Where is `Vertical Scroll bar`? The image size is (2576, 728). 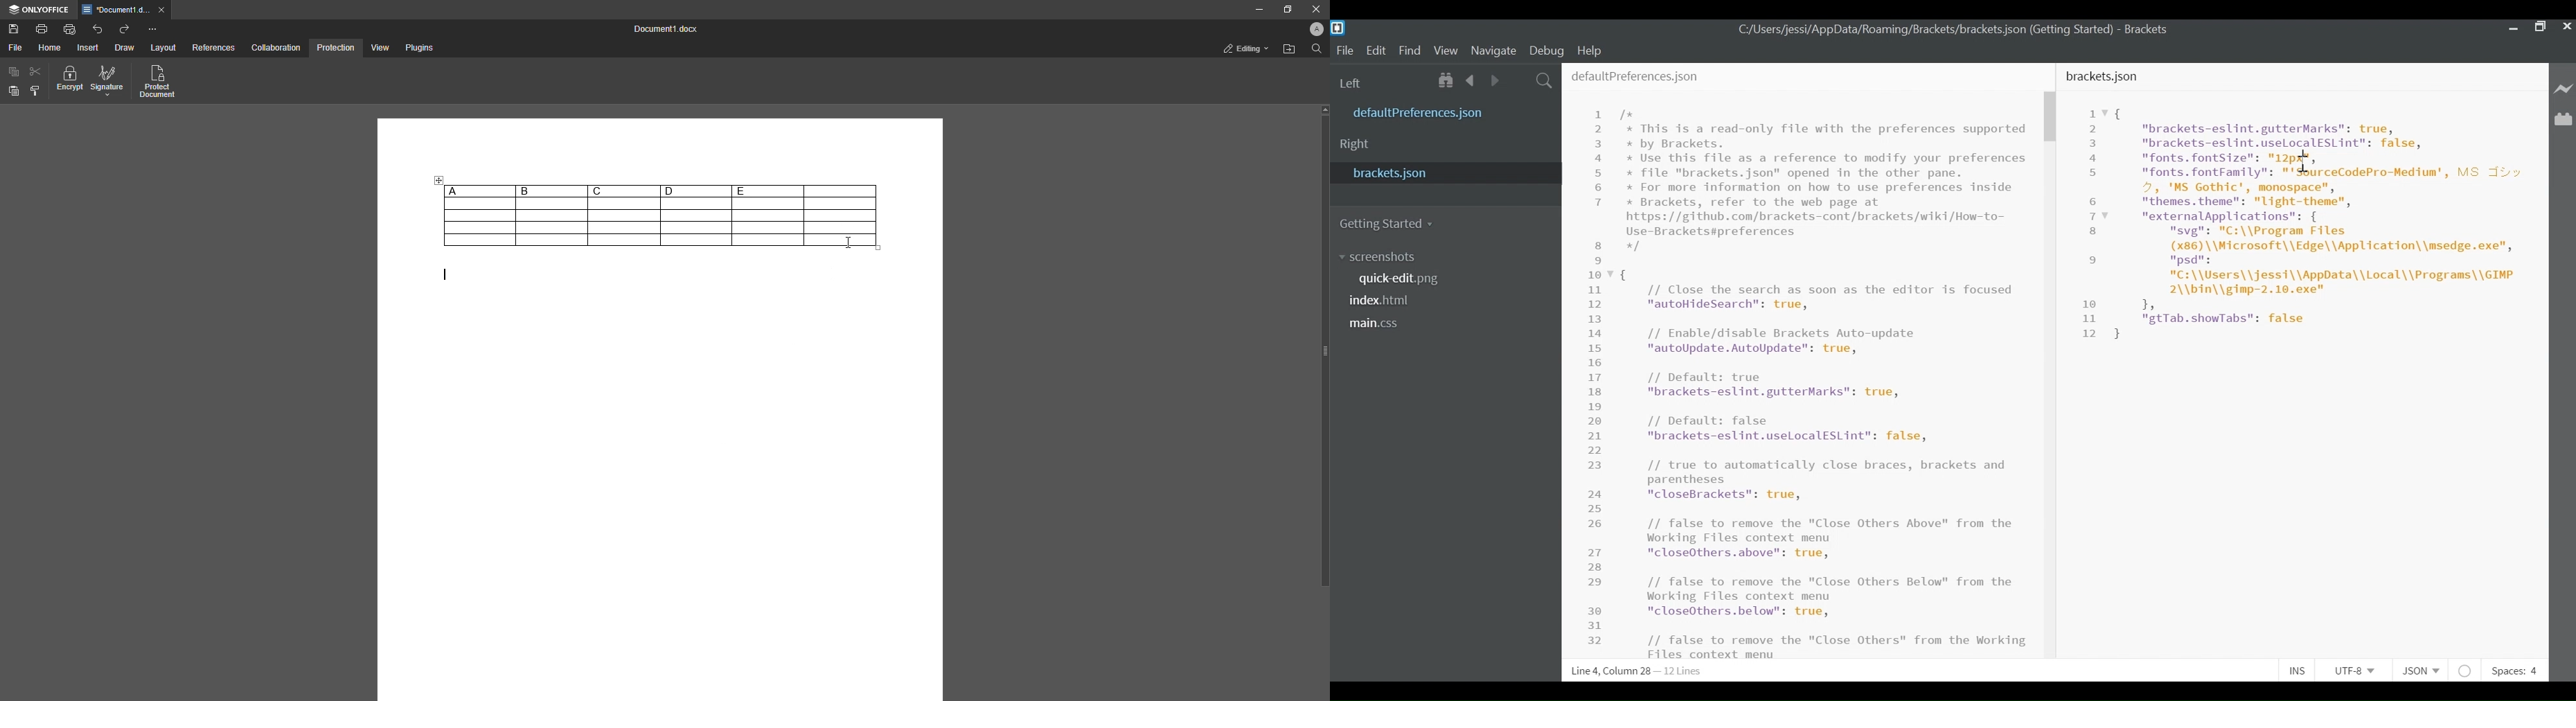 Vertical Scroll bar is located at coordinates (2051, 117).